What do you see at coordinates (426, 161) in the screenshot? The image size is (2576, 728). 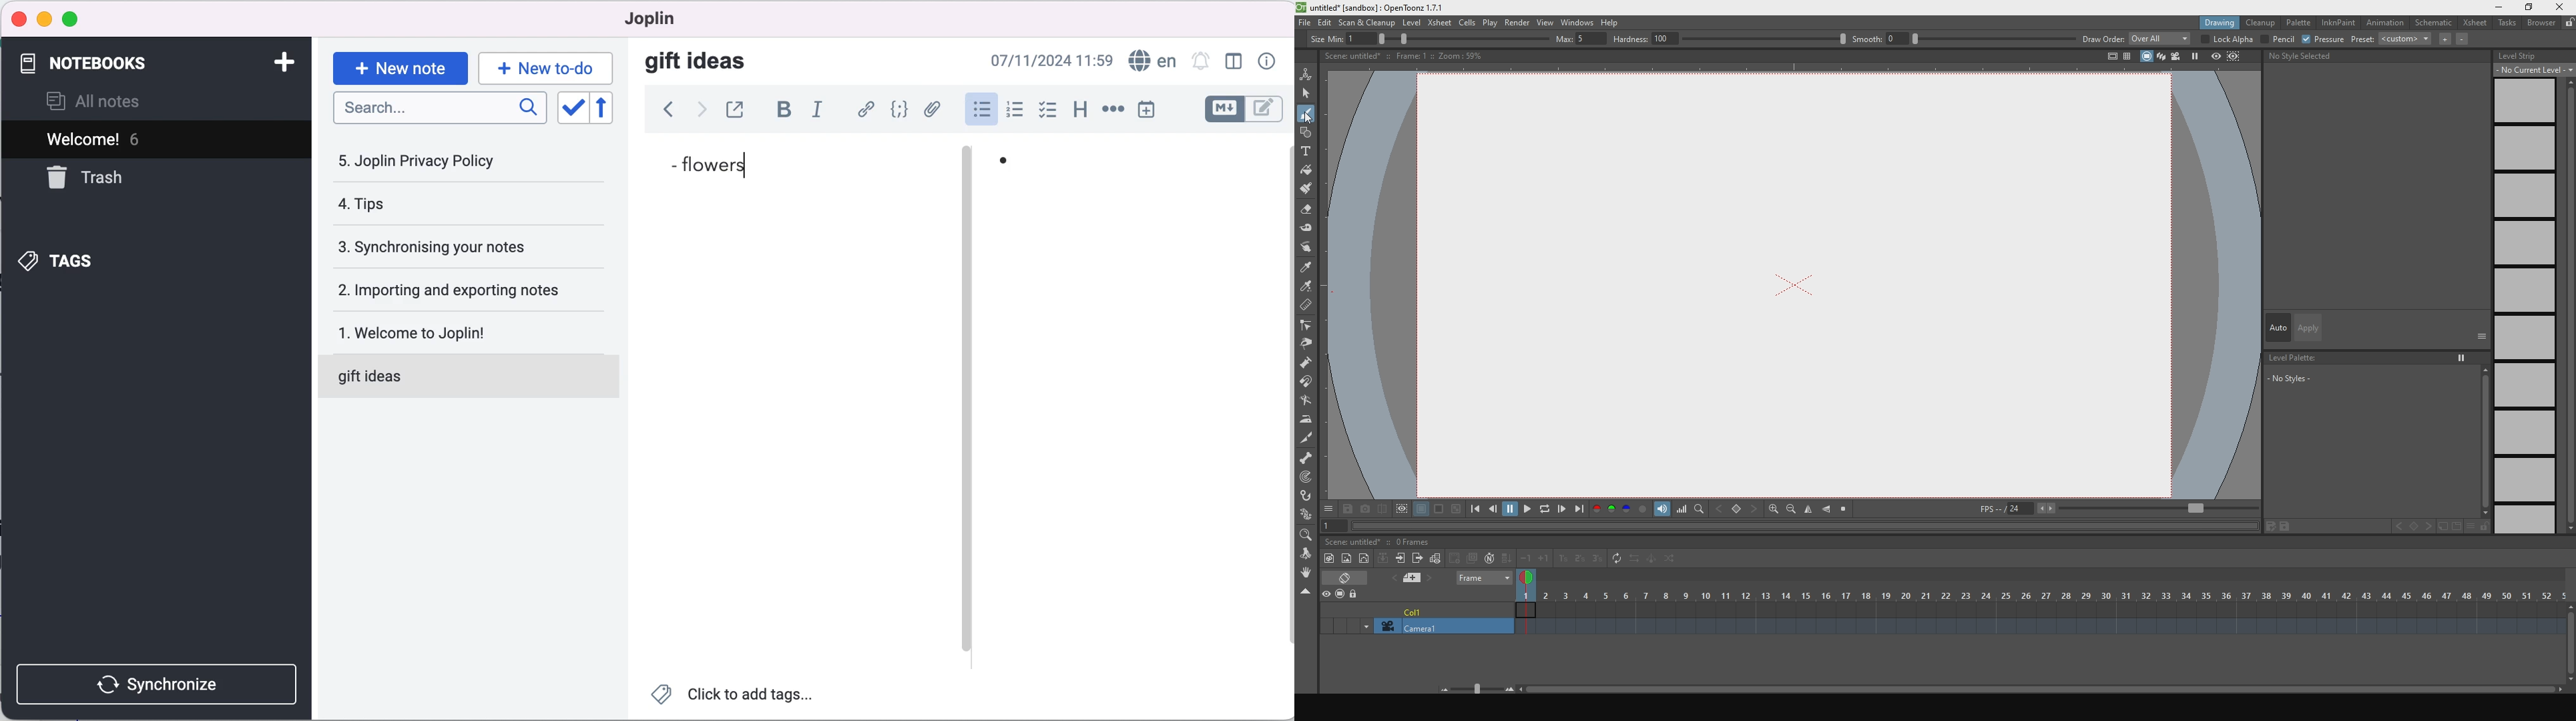 I see `joplin privacy policy` at bounding box center [426, 161].